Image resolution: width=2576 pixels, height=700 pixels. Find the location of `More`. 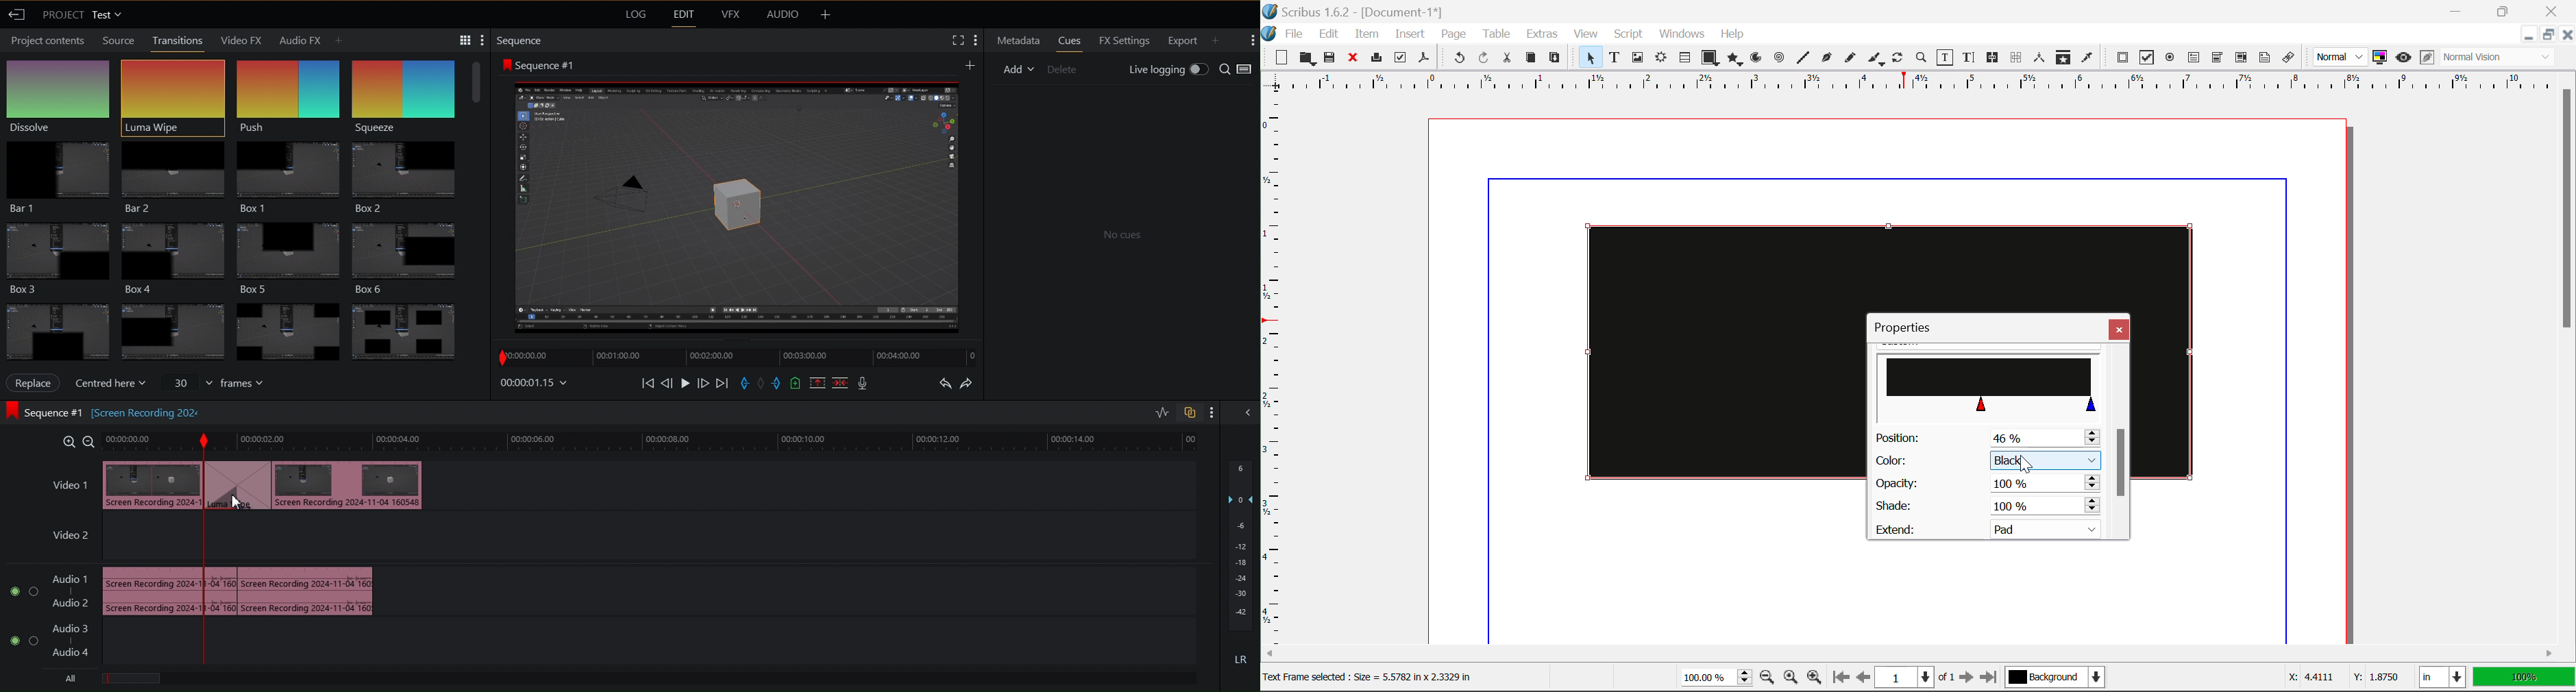

More is located at coordinates (1253, 41).